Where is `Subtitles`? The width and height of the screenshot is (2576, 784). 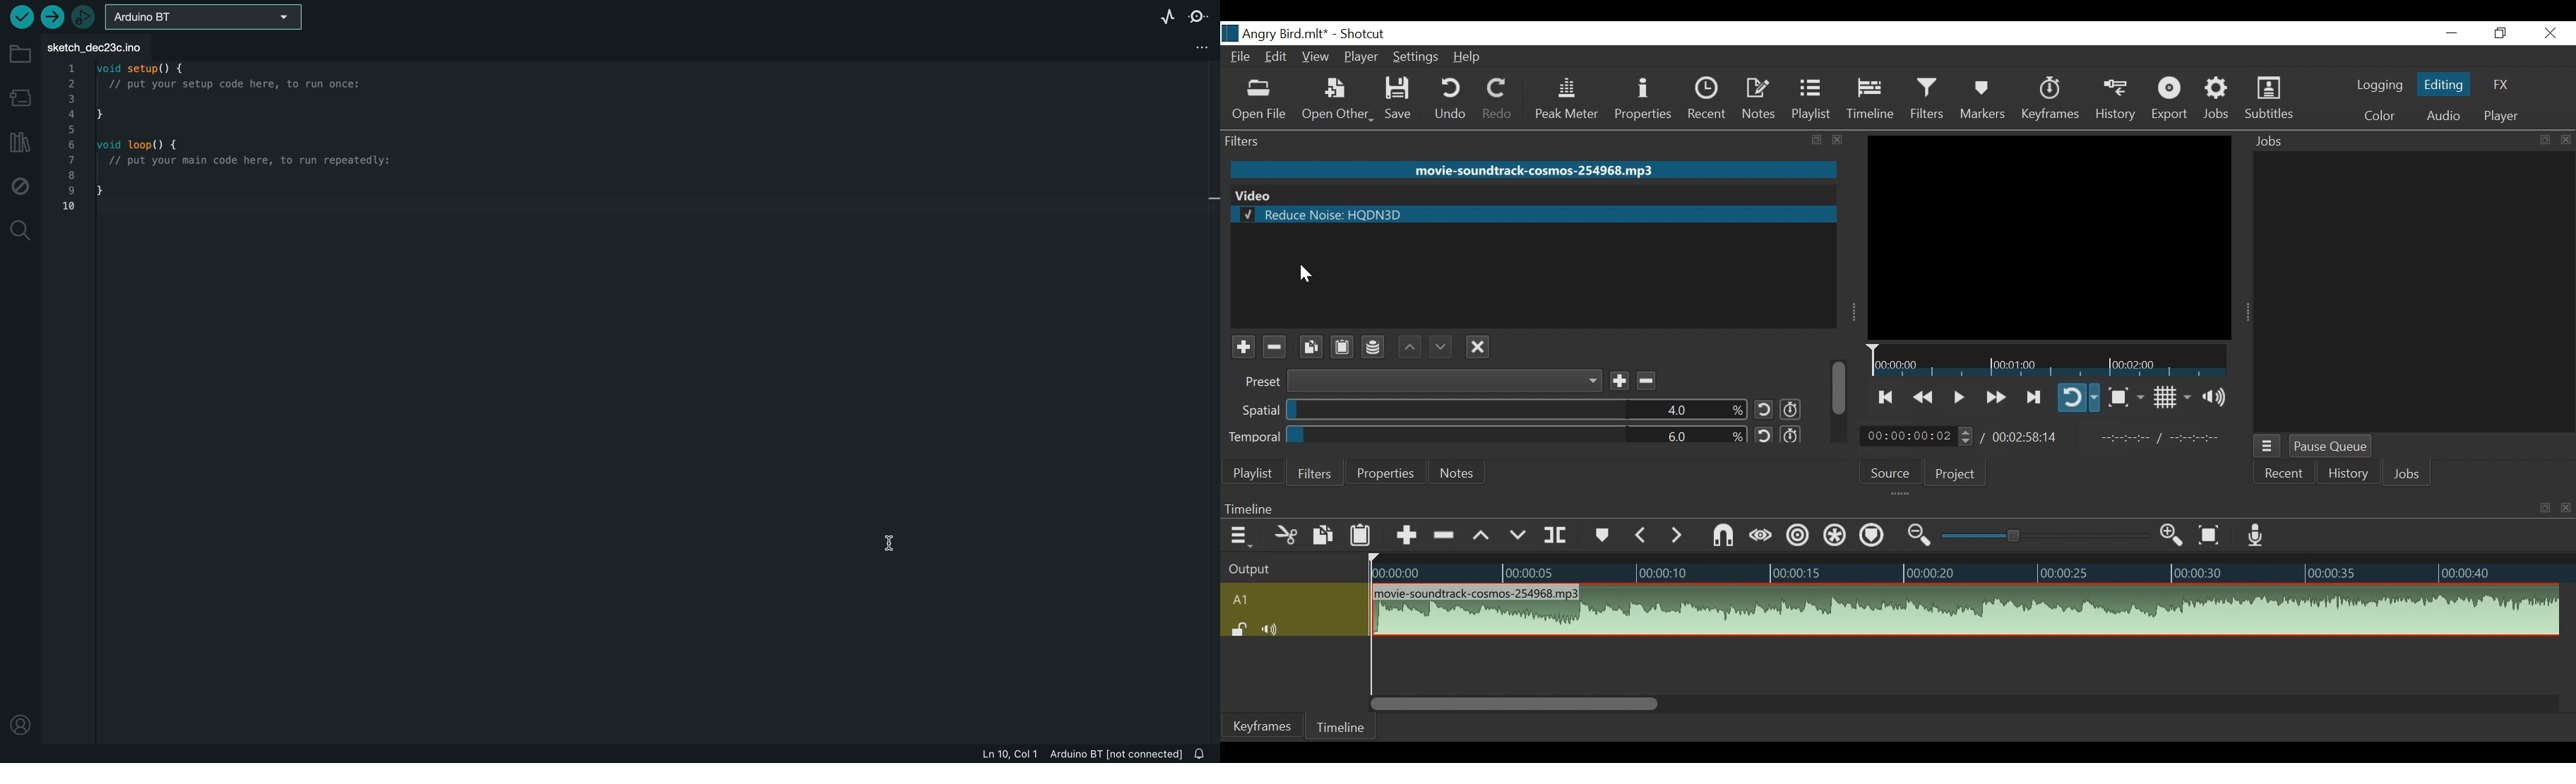
Subtitles is located at coordinates (2269, 99).